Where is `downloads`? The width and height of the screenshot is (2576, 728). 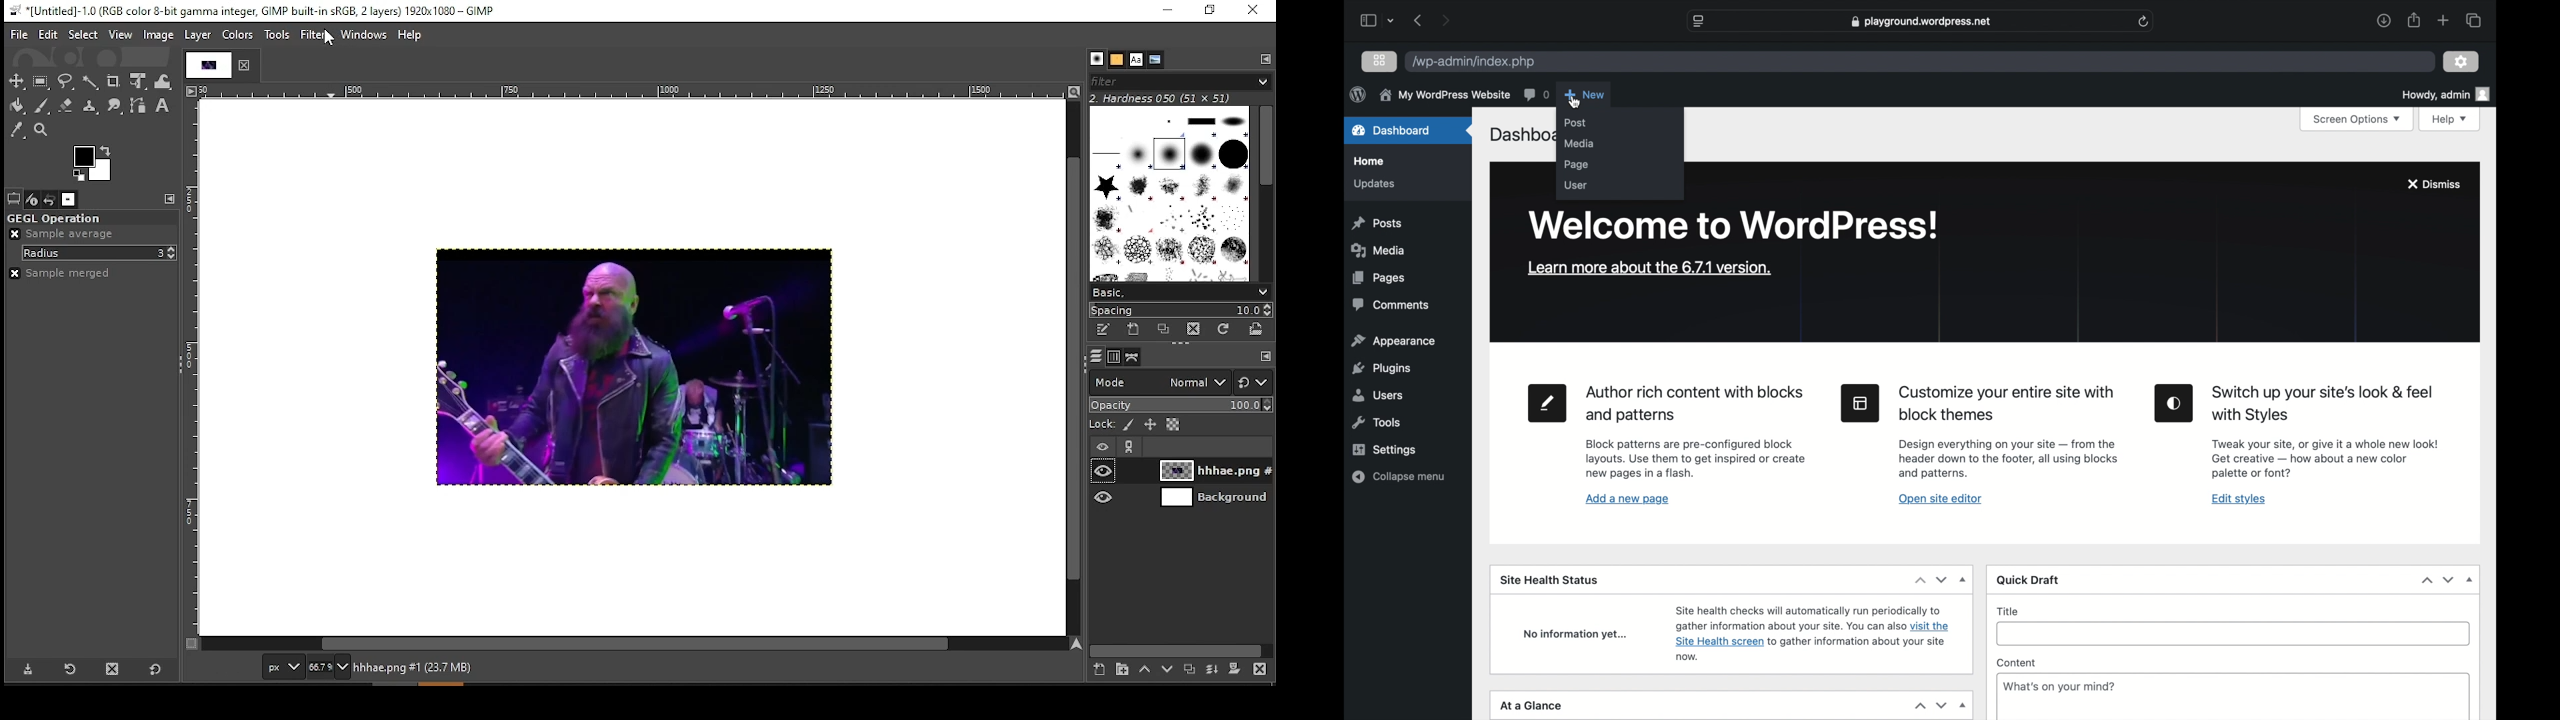
downloads is located at coordinates (2383, 20).